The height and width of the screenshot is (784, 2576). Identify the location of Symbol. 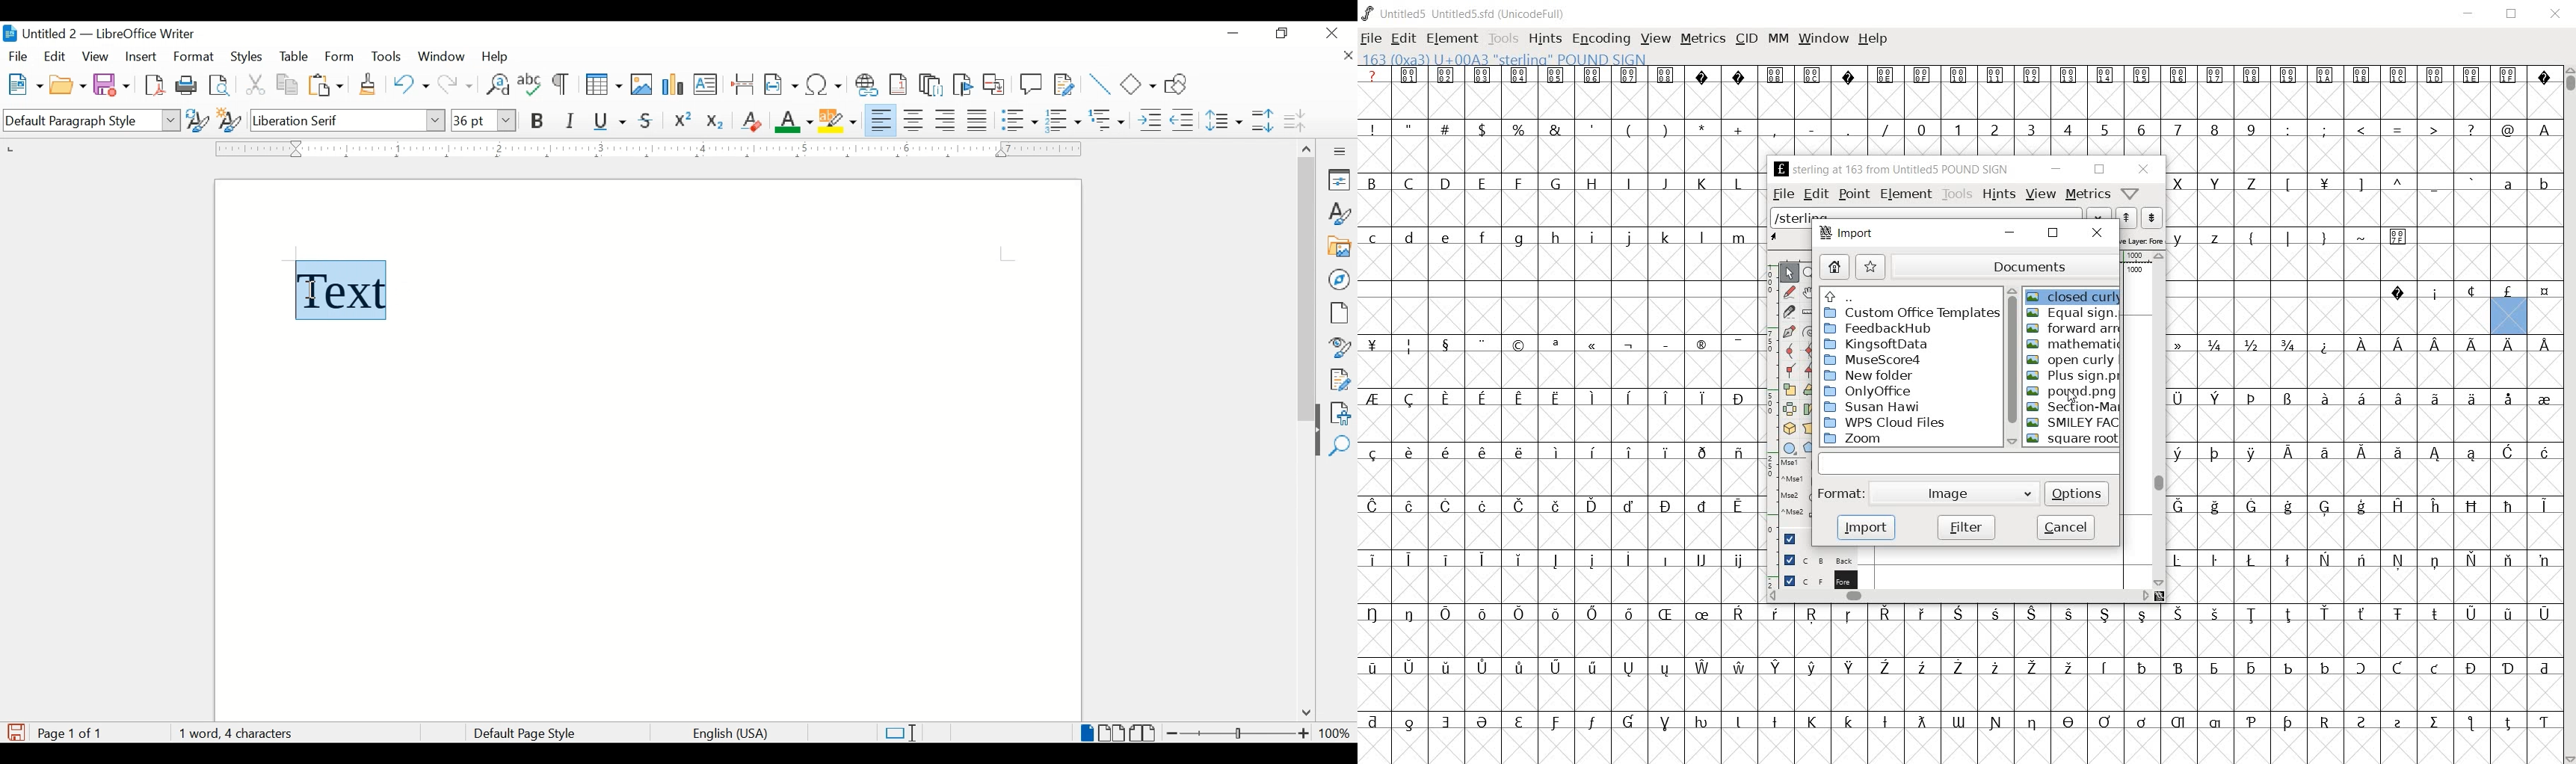
(1555, 345).